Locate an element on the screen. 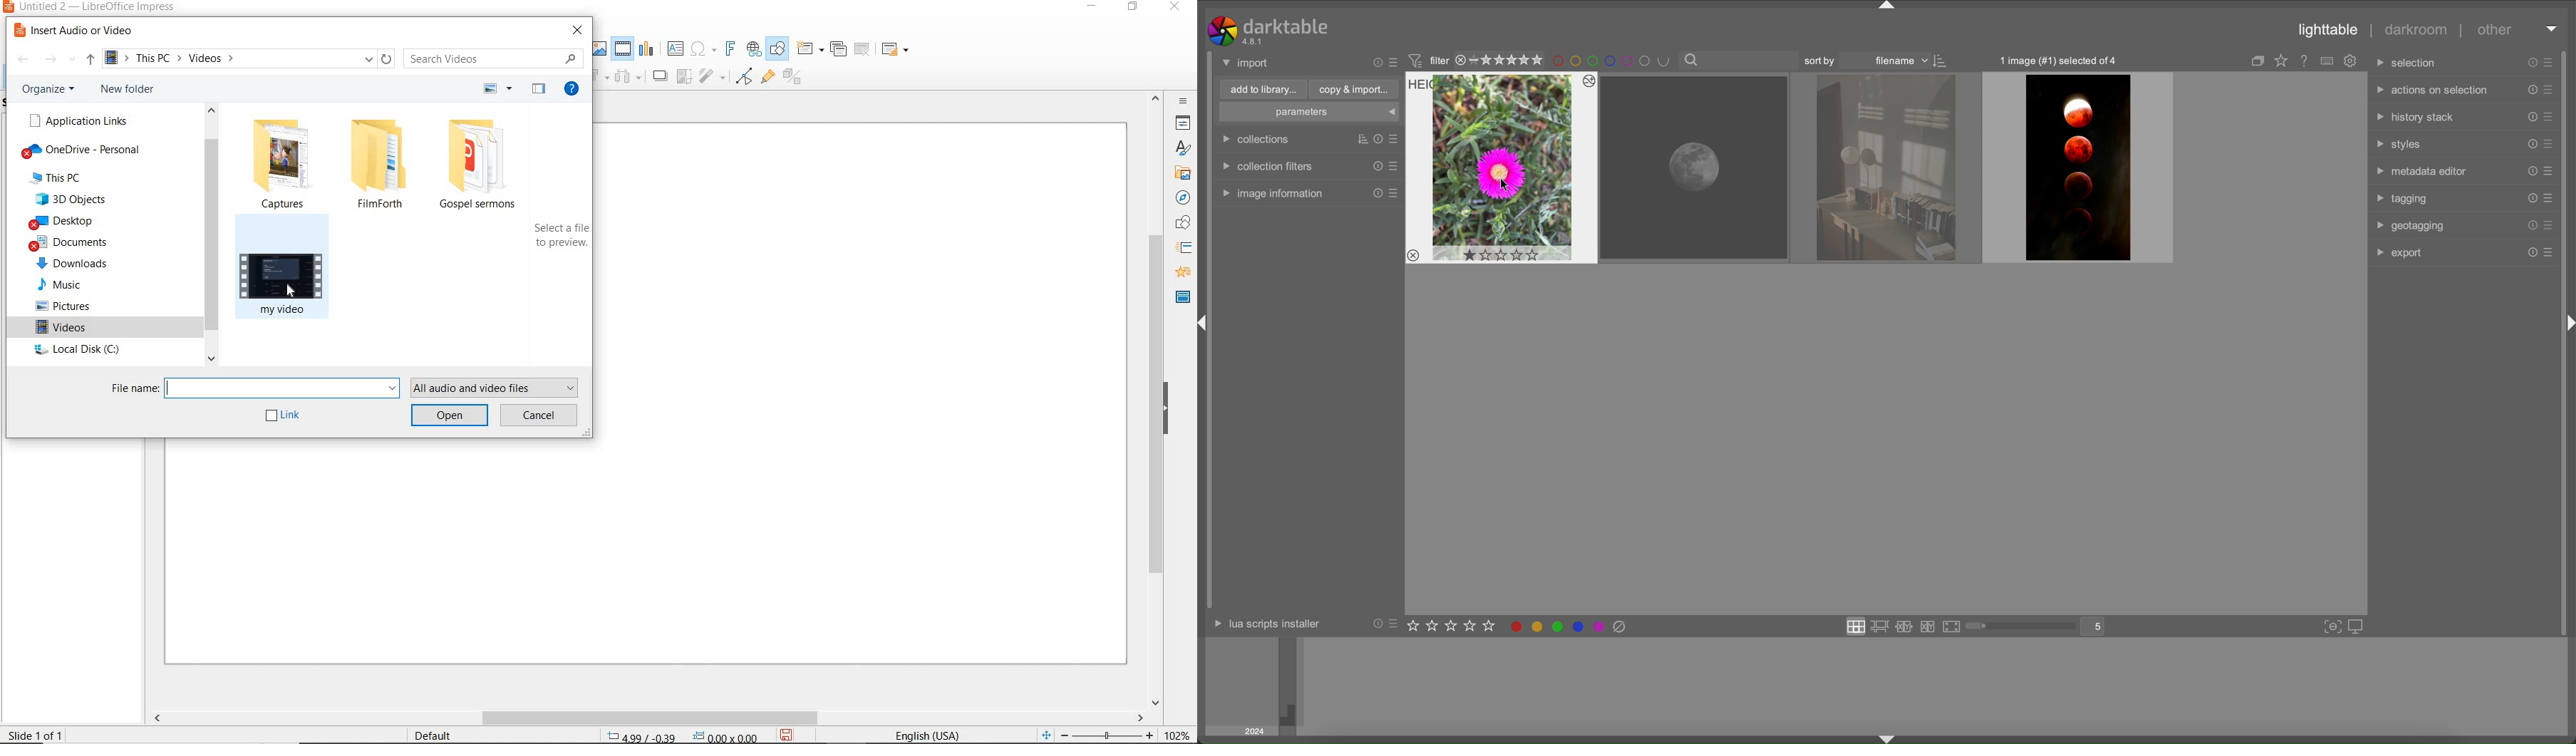 The width and height of the screenshot is (2576, 756). define shortcuts is located at coordinates (2327, 61).